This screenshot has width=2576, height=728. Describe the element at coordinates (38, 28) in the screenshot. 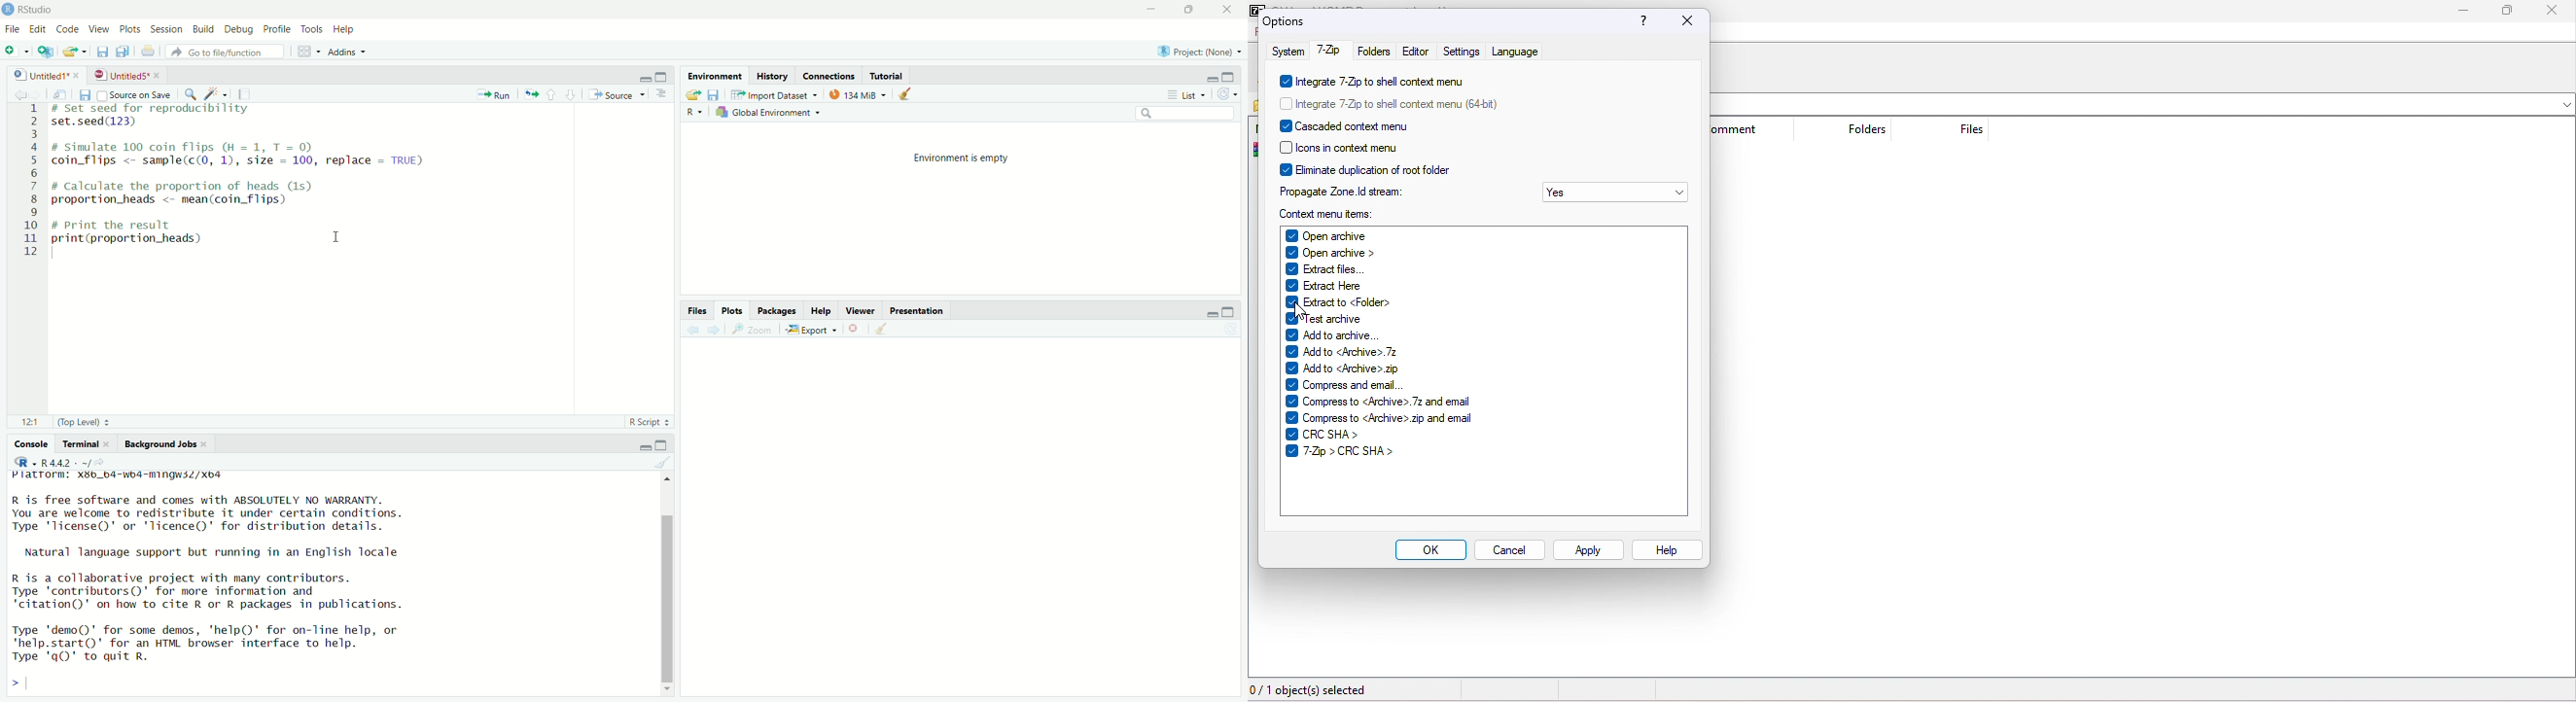

I see `edit` at that location.